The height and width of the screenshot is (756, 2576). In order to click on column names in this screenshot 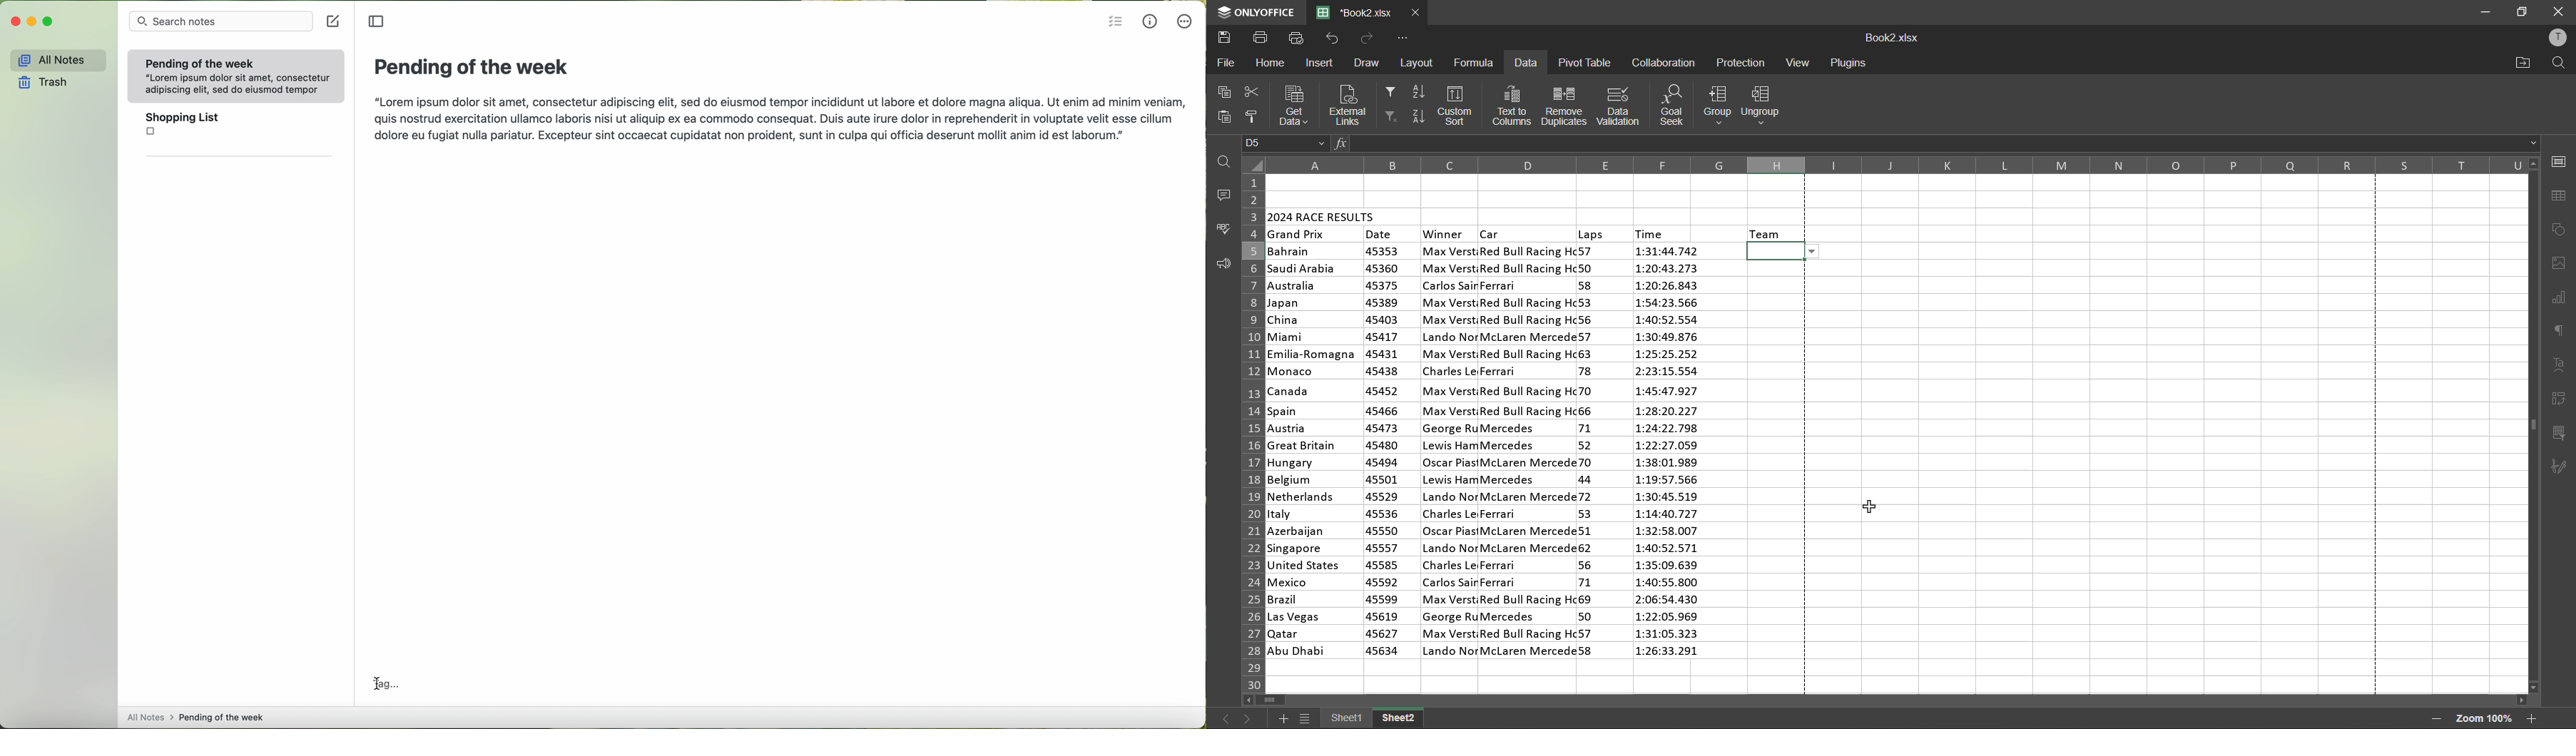, I will do `click(1896, 165)`.